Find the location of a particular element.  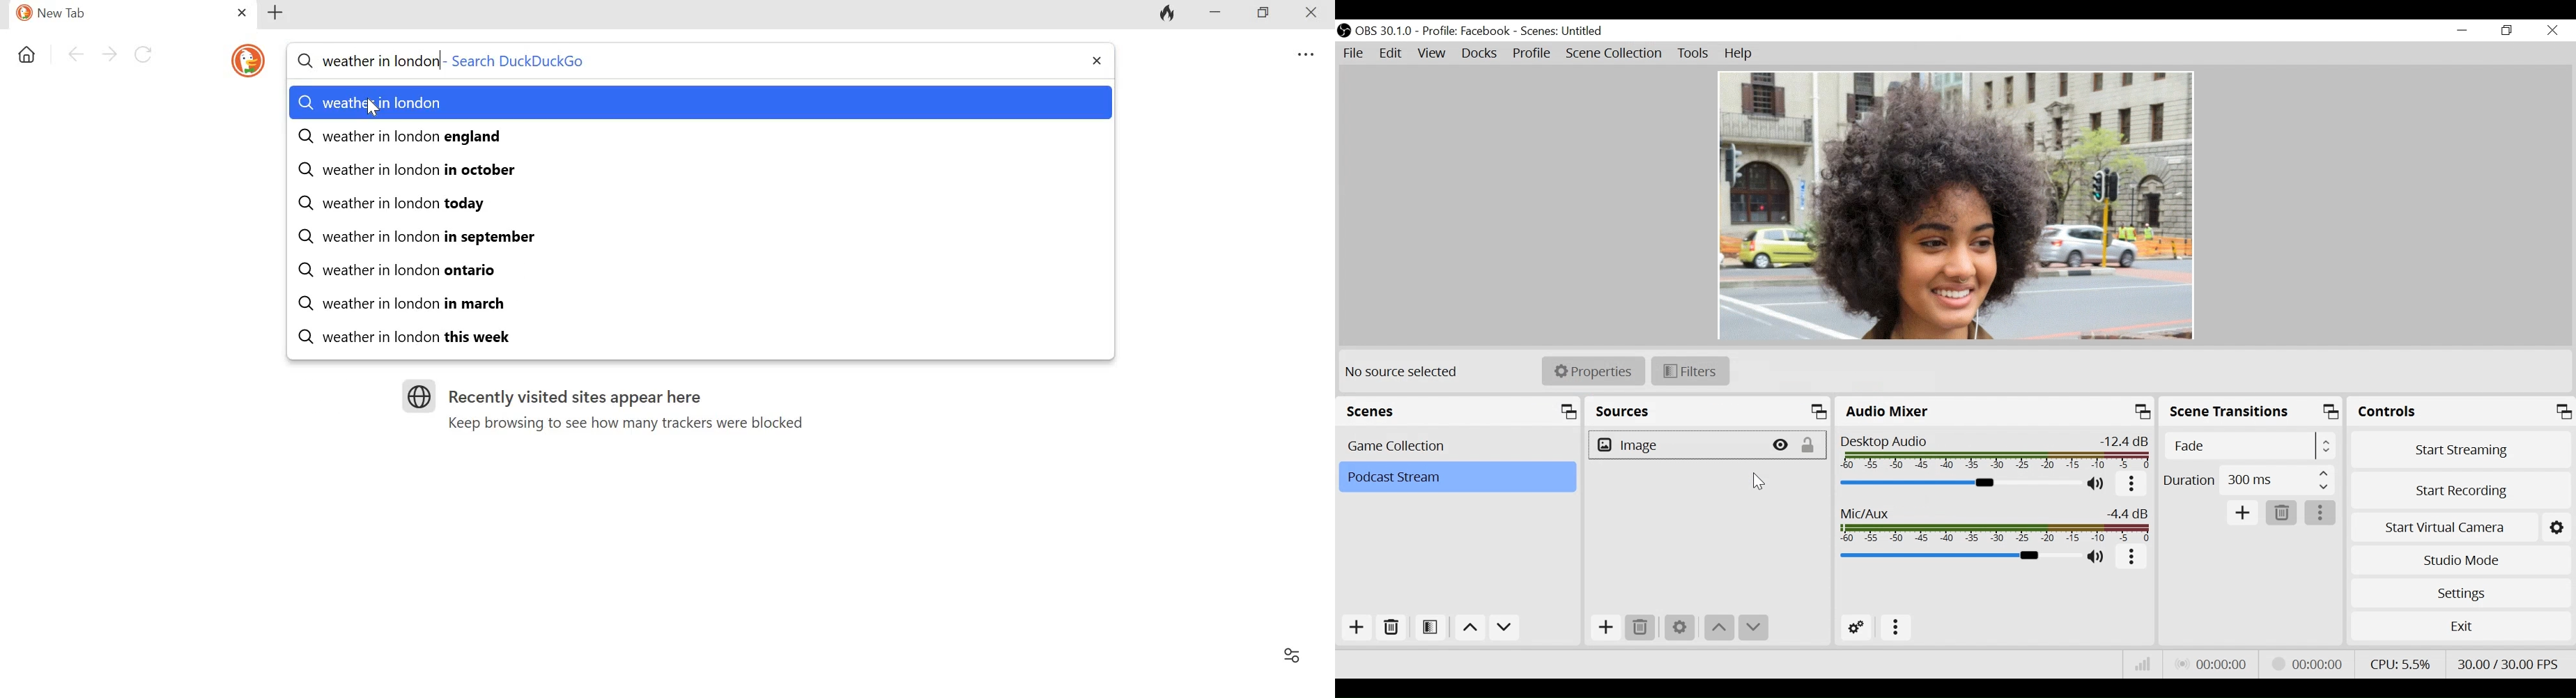

Profile is located at coordinates (1530, 53).